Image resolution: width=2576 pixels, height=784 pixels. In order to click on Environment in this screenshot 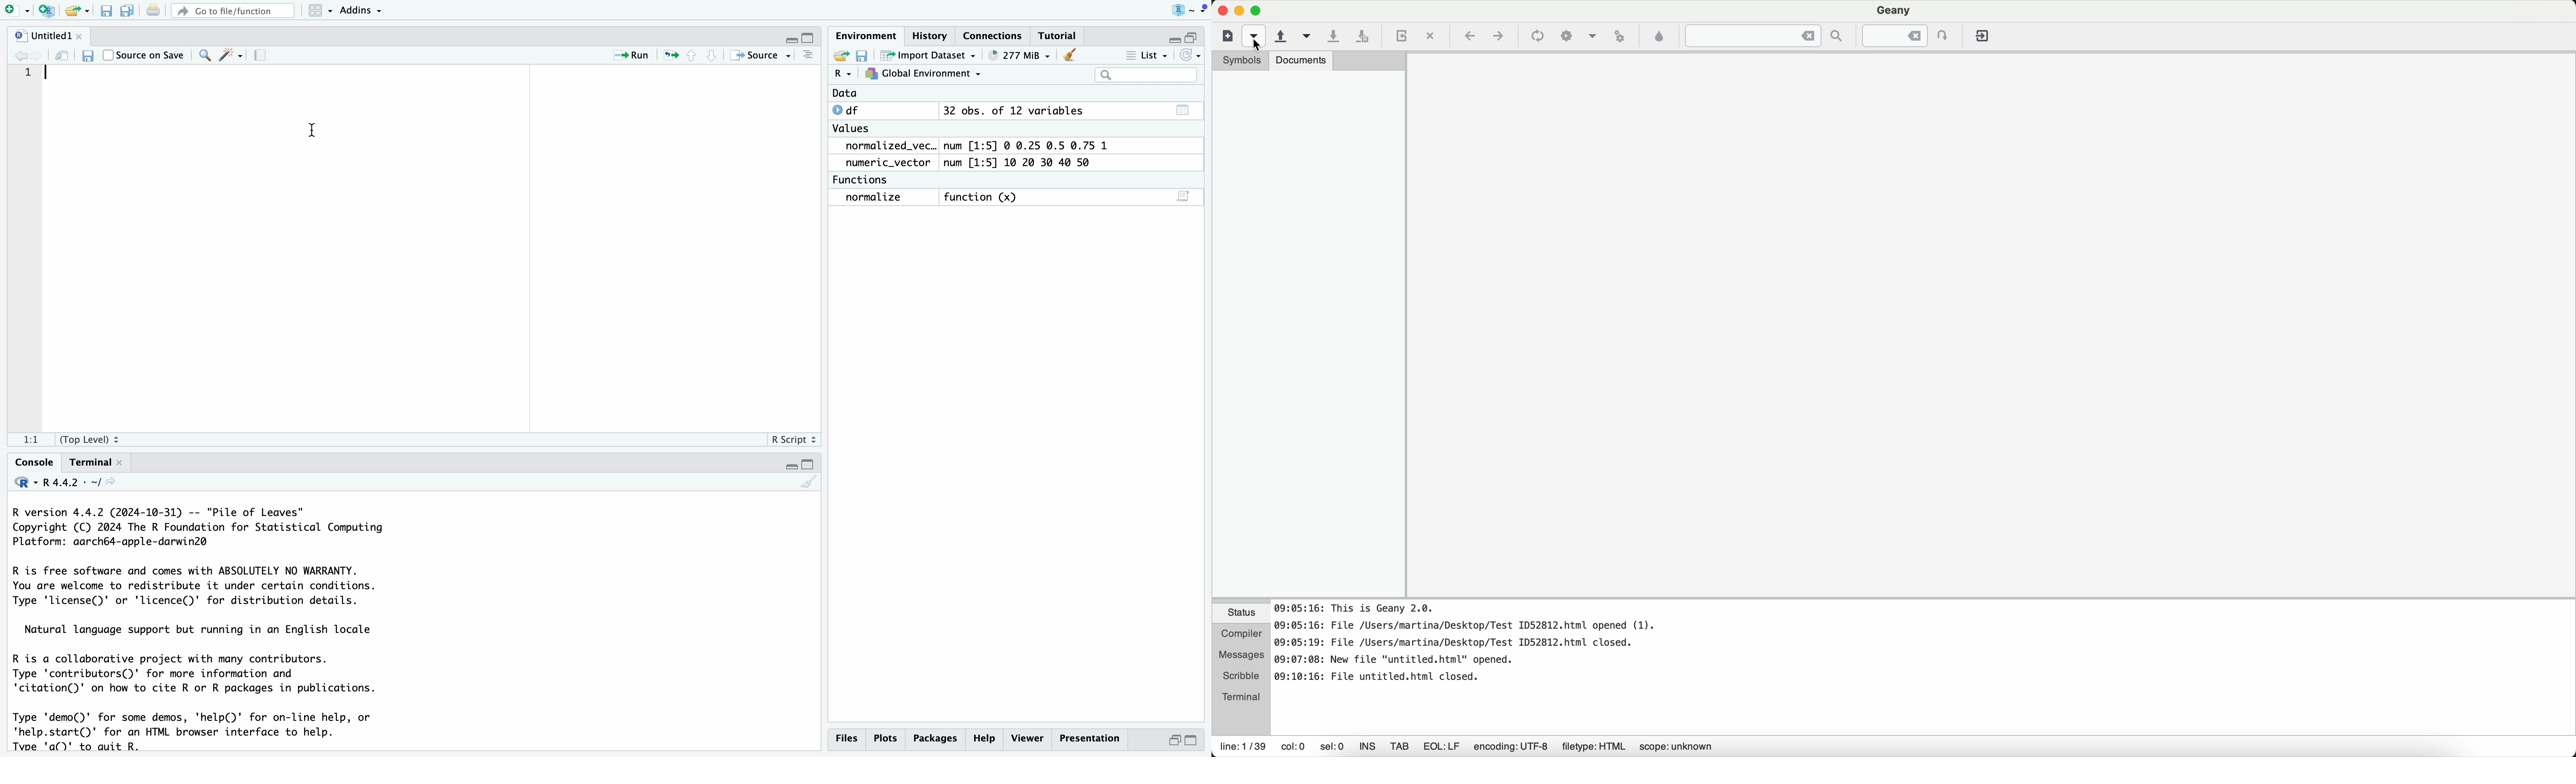, I will do `click(865, 37)`.